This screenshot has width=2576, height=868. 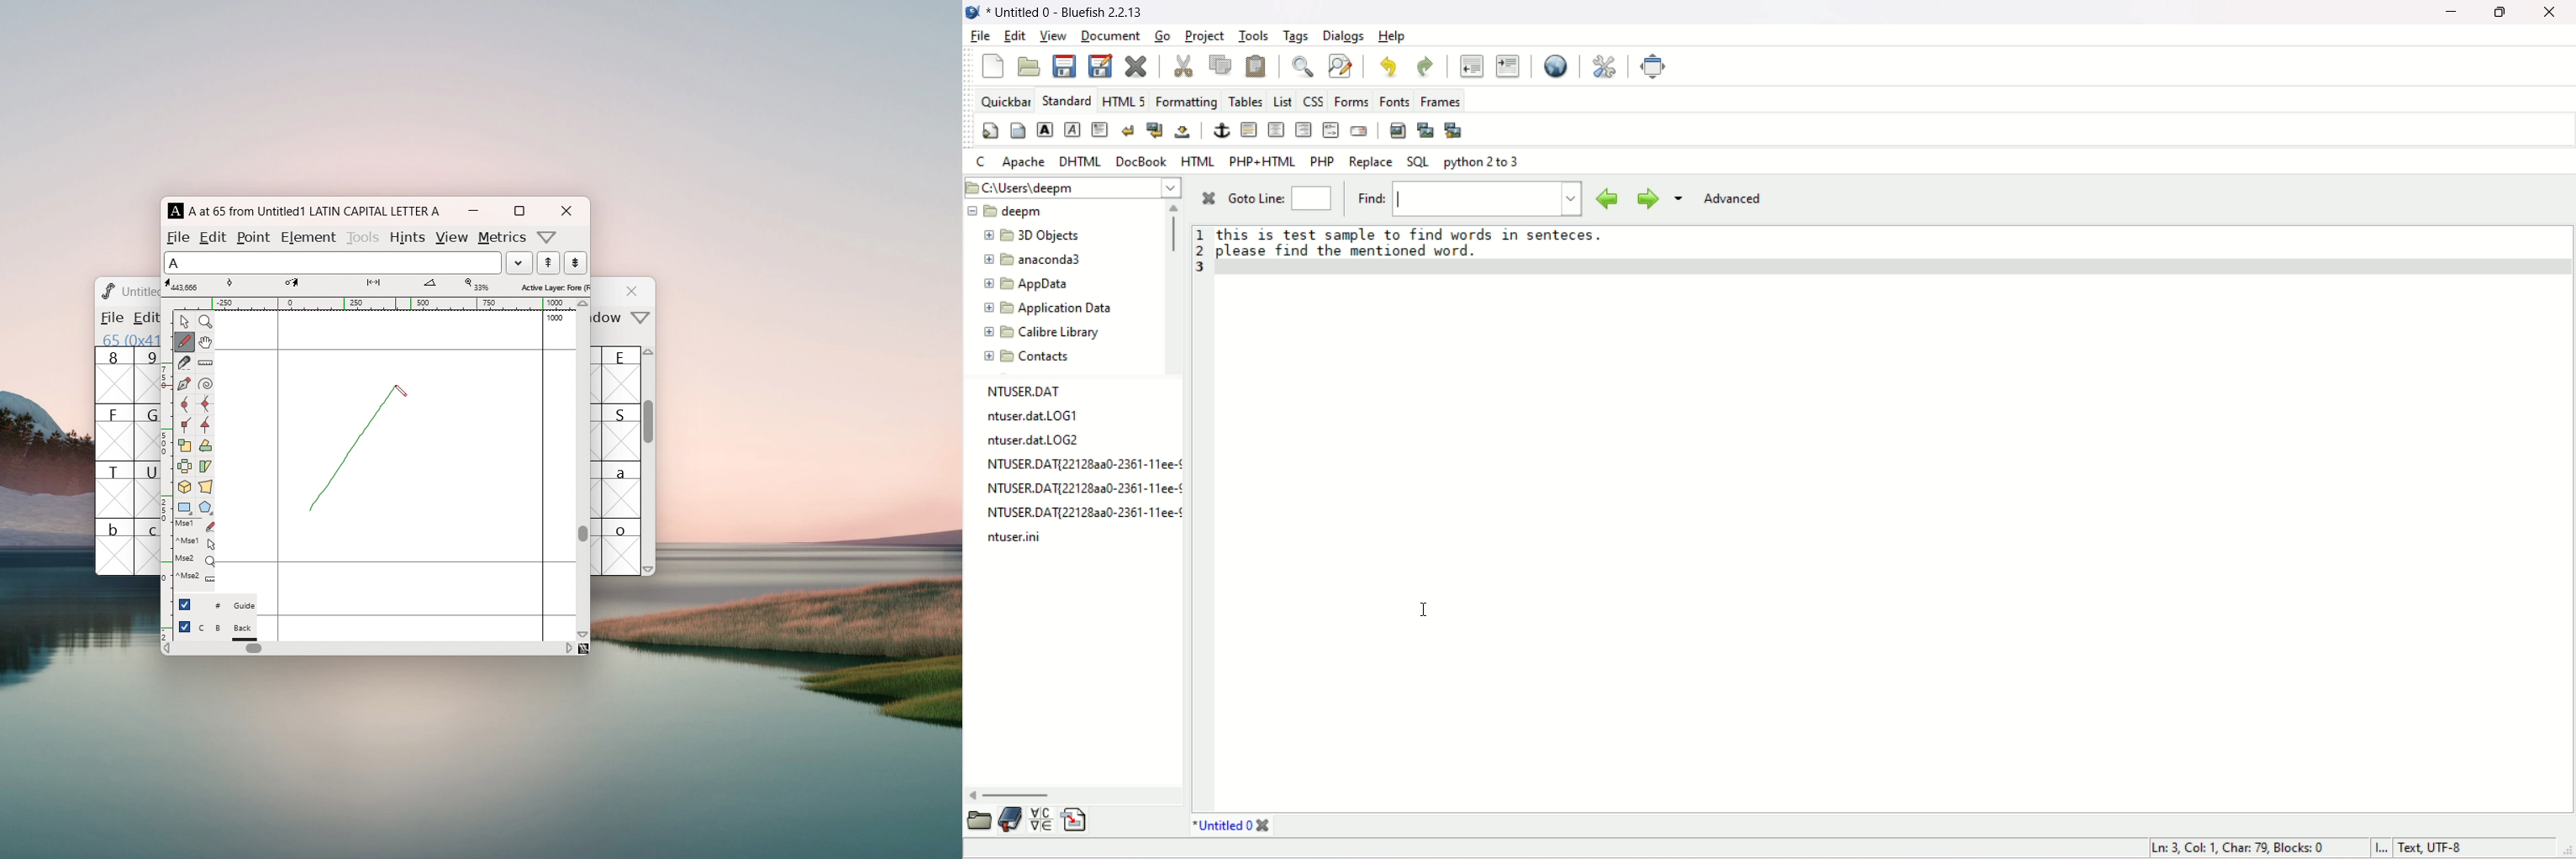 What do you see at coordinates (1081, 509) in the screenshot?
I see `NTUSER.DAT{221282a0-2361-11ee-¢` at bounding box center [1081, 509].